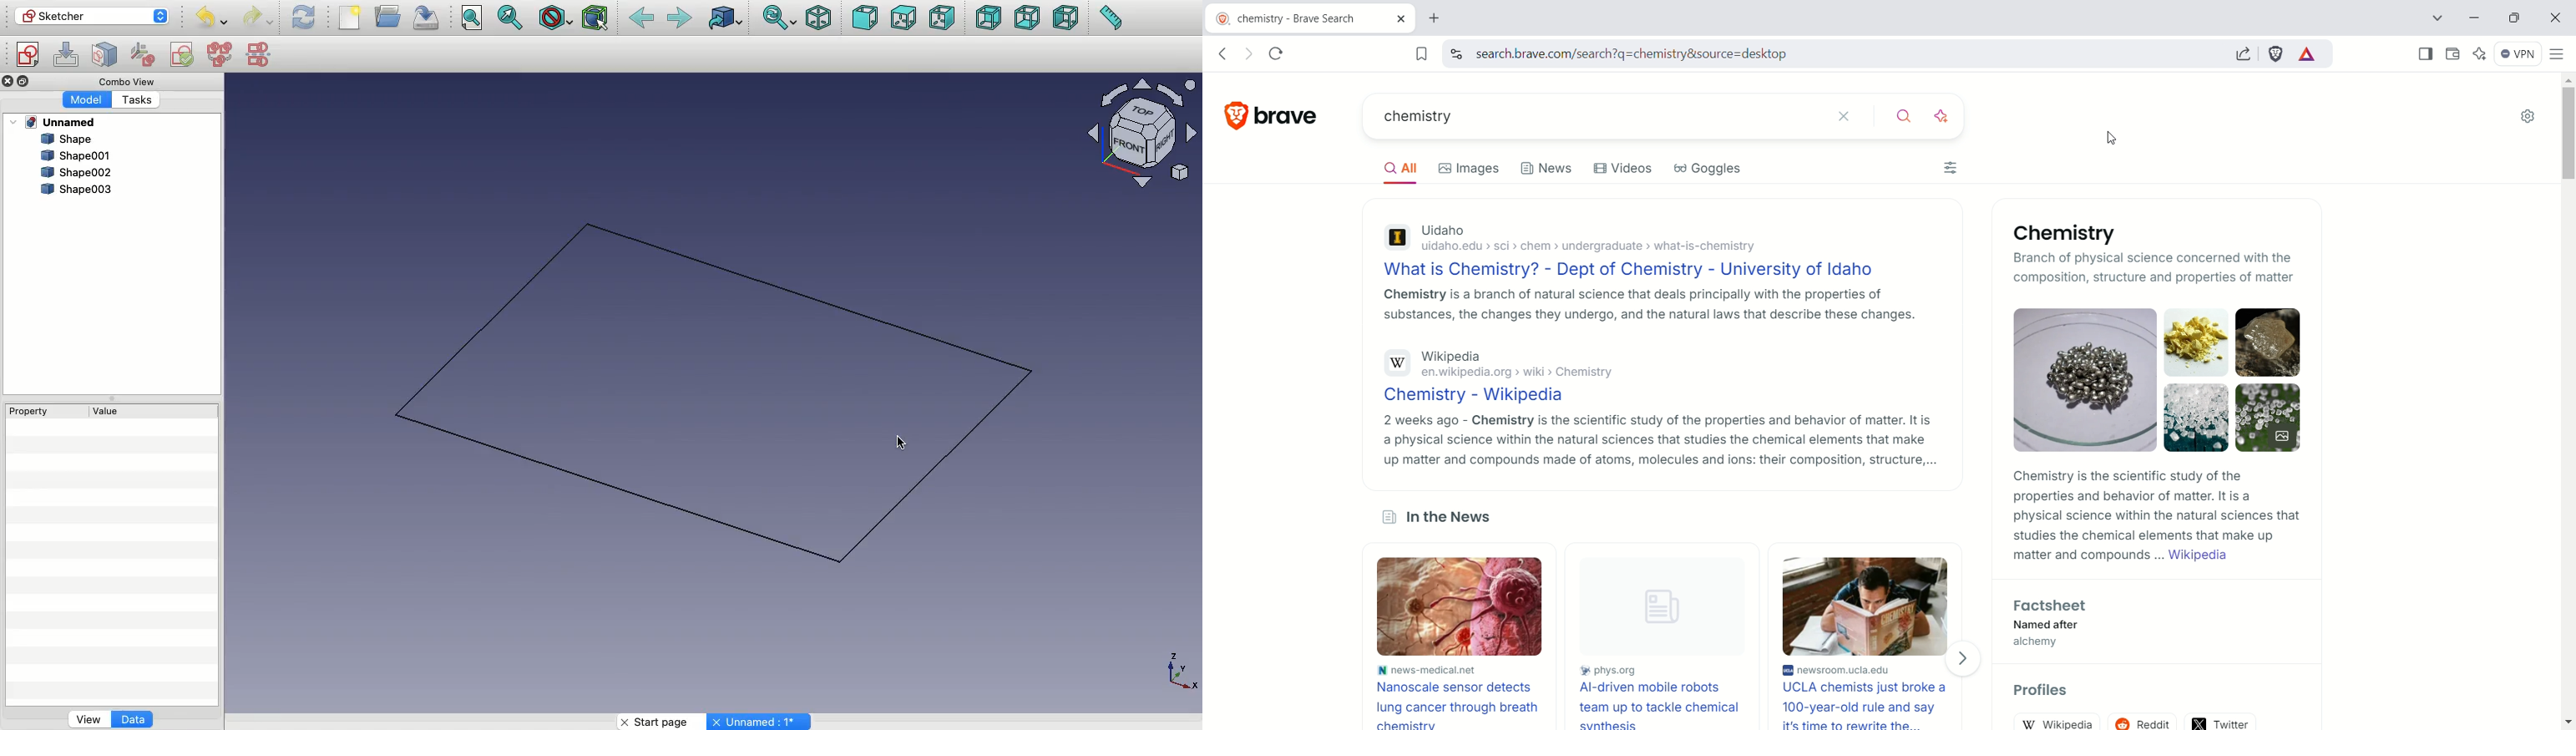 Image resolution: width=2576 pixels, height=756 pixels. I want to click on Unnamed, so click(62, 123).